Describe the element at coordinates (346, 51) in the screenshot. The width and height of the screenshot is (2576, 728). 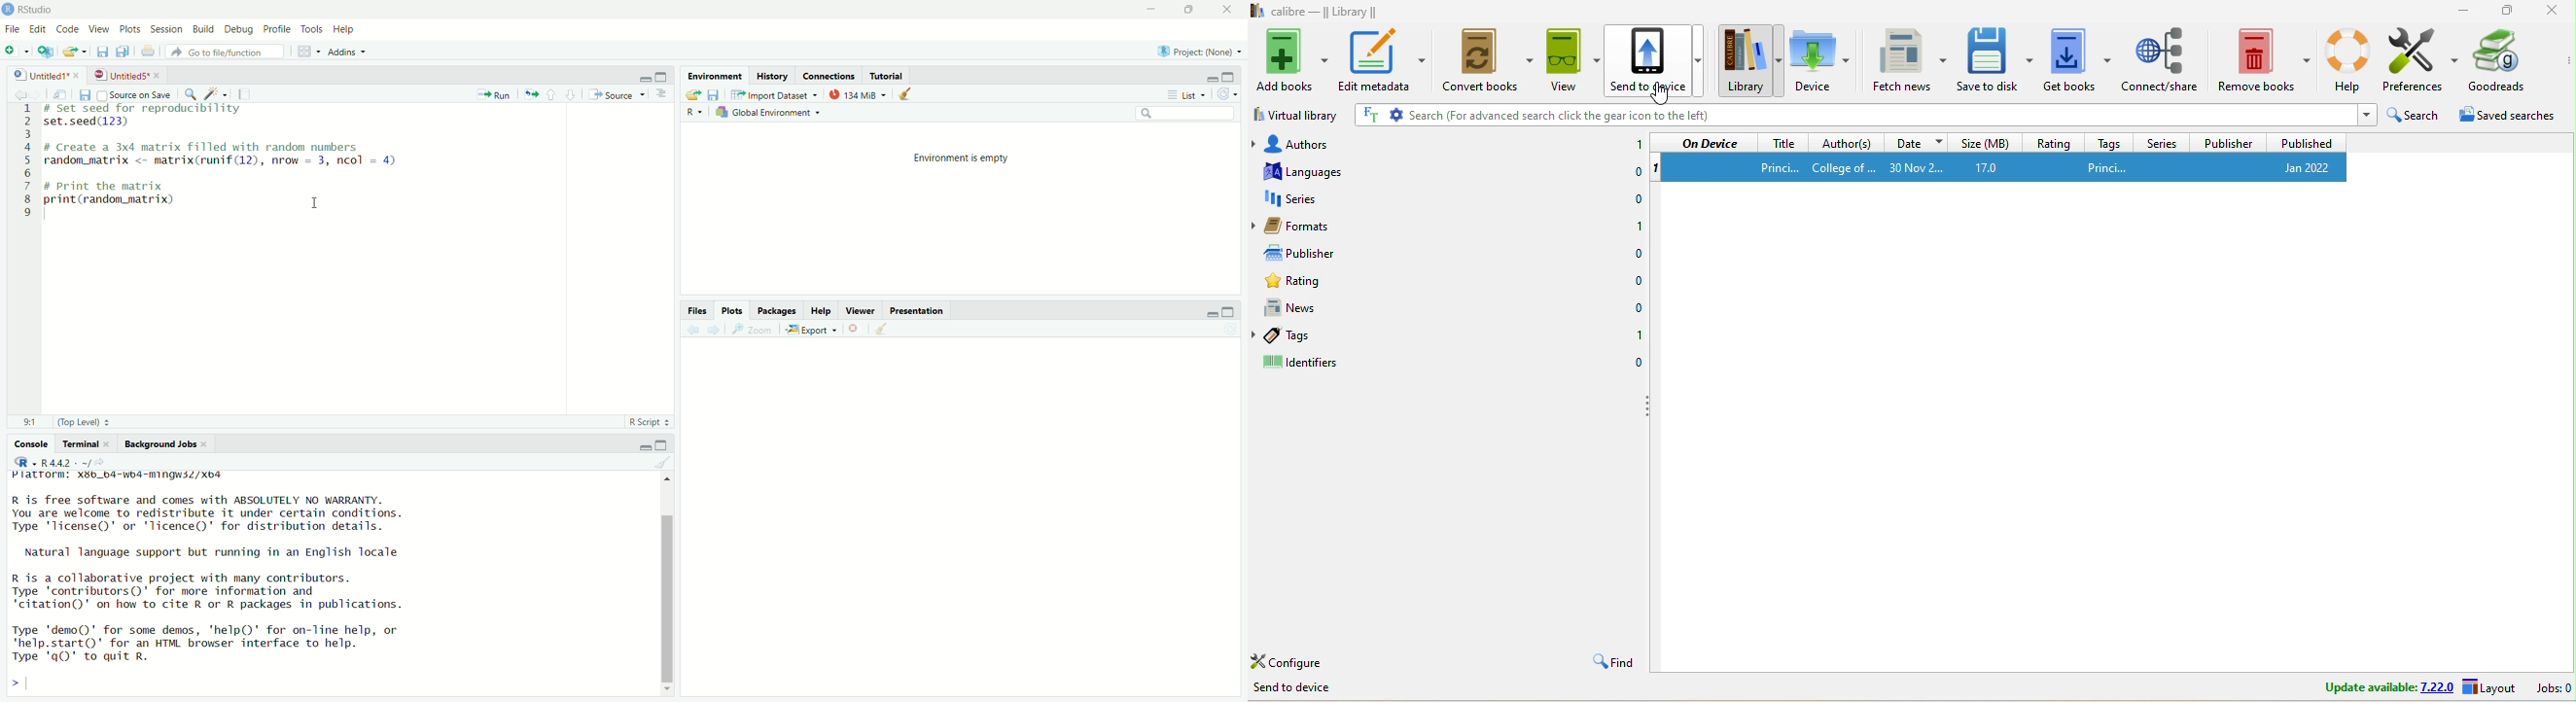
I see `Addins +` at that location.